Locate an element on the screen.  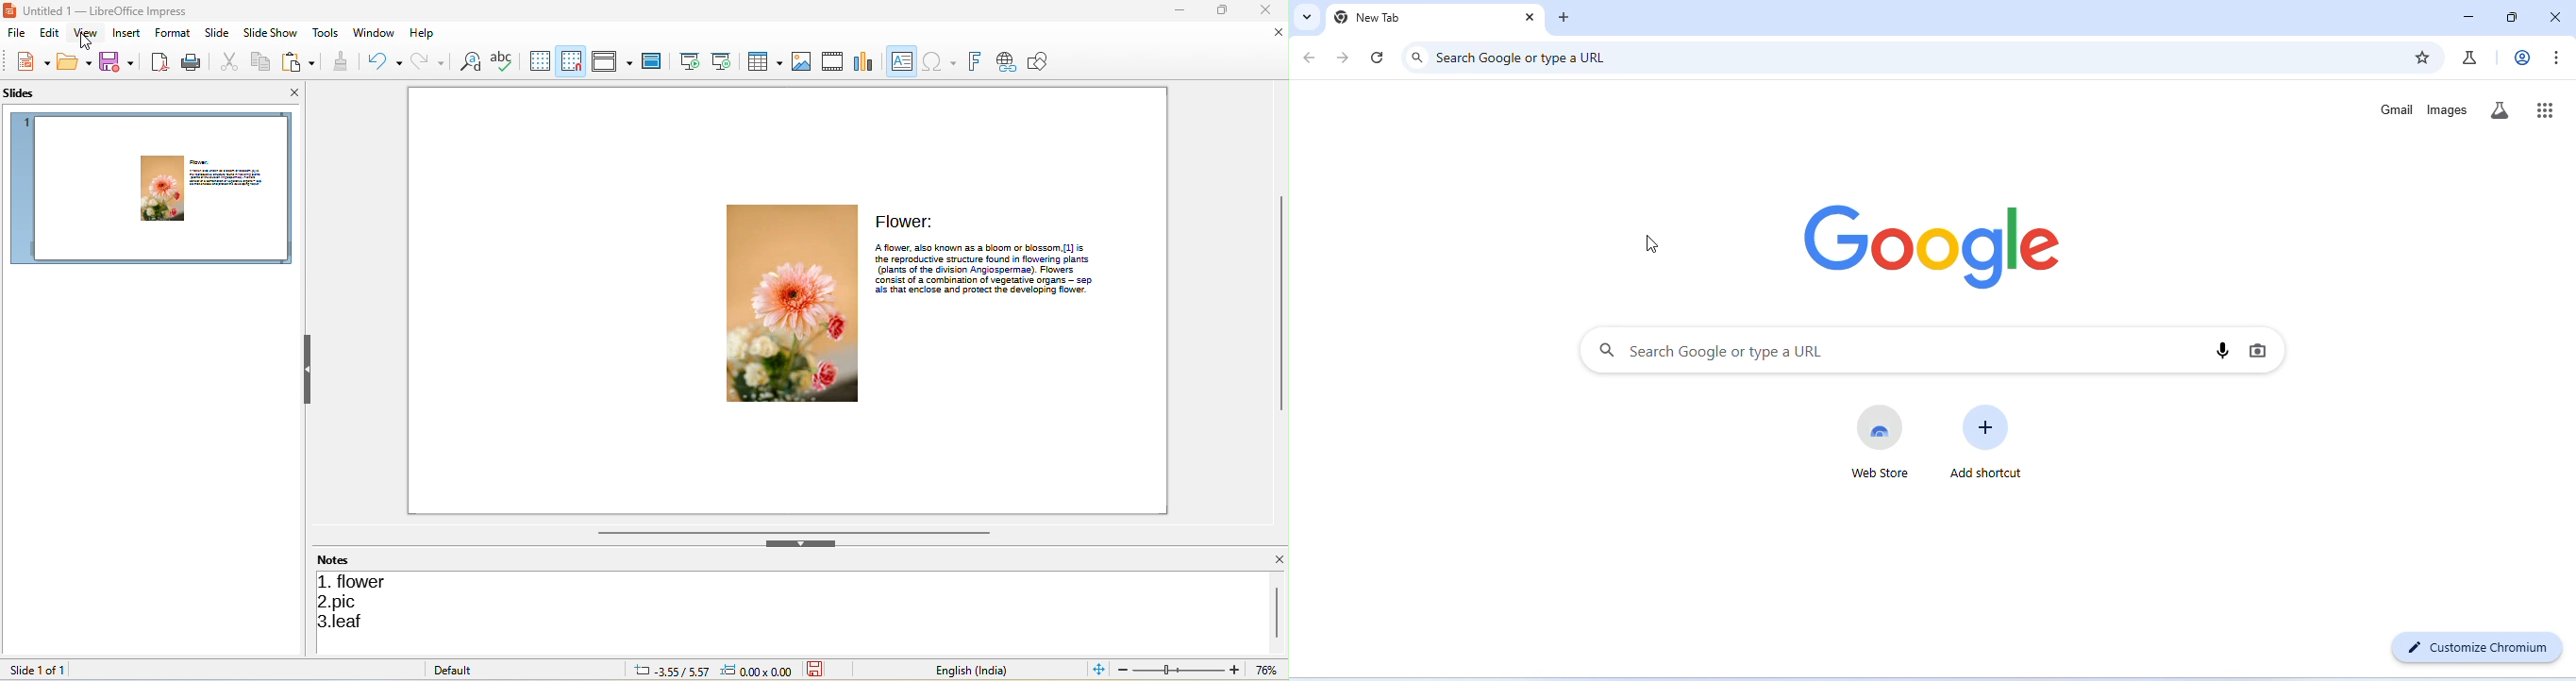
the document has not been modified since the last save is located at coordinates (819, 670).